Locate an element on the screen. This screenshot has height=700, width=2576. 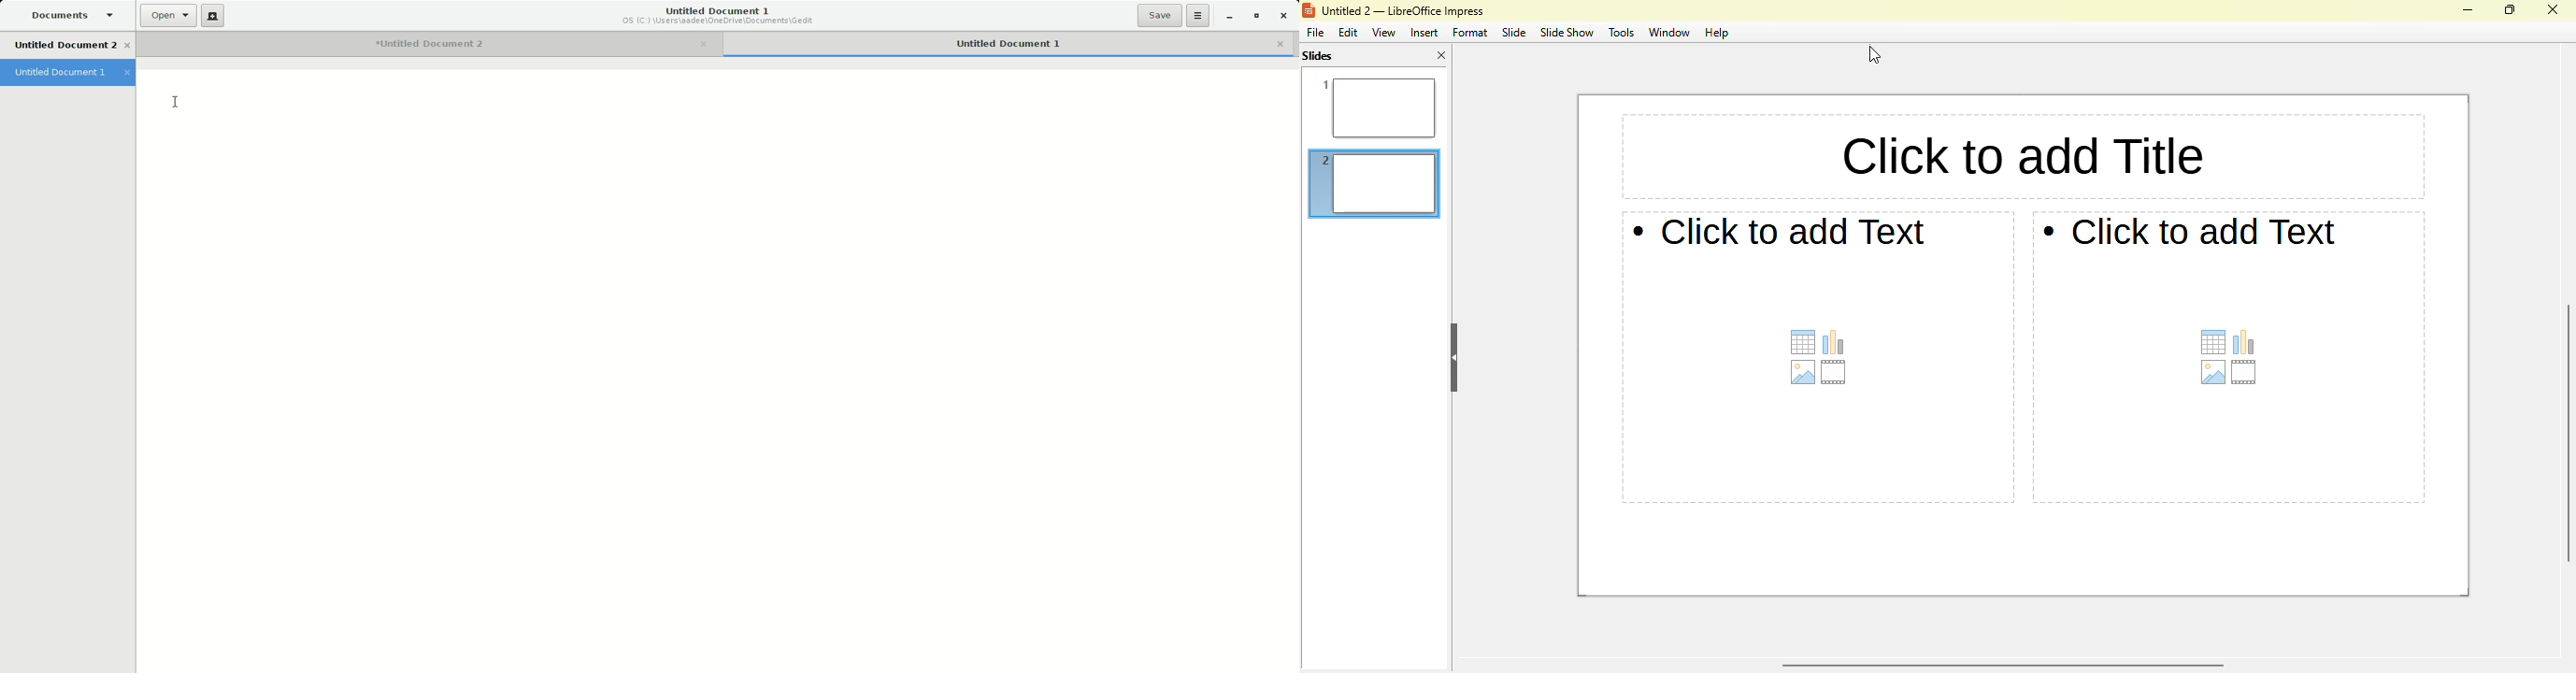
edit is located at coordinates (1349, 33).